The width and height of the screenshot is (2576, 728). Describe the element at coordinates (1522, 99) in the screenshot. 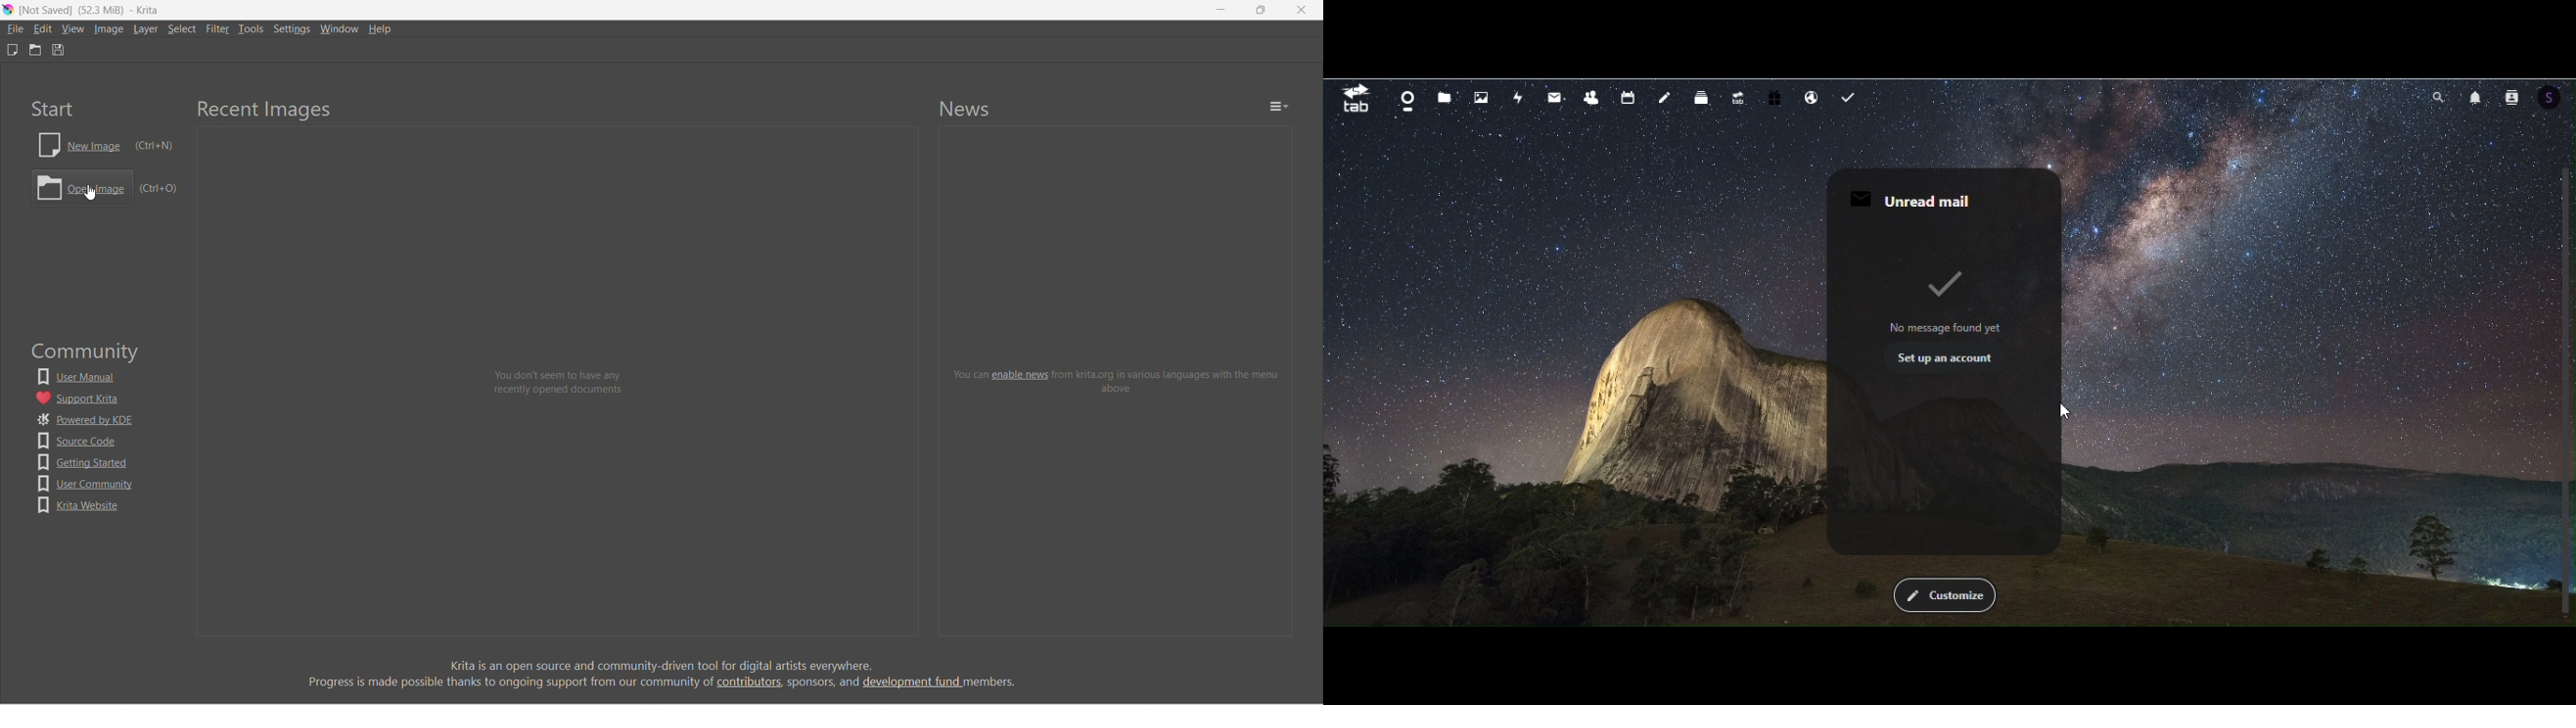

I see `activity` at that location.